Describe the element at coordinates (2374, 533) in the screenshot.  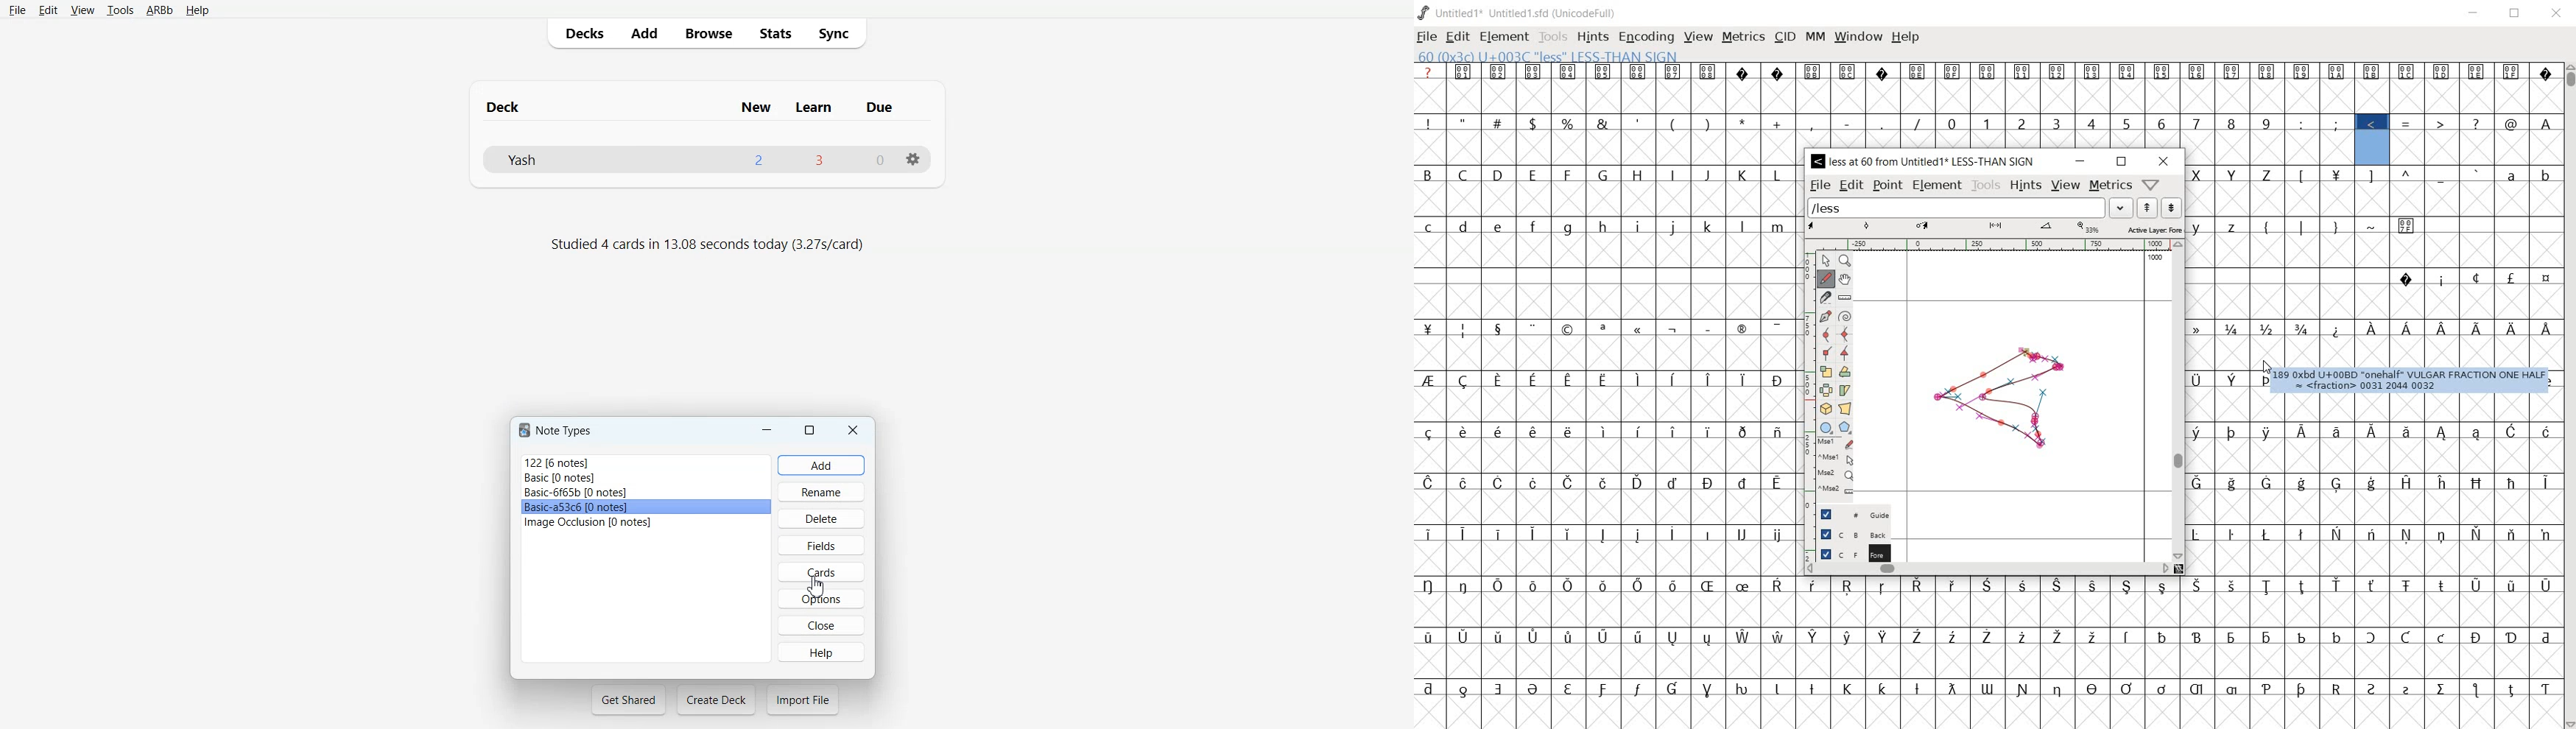
I see `special letter` at that location.